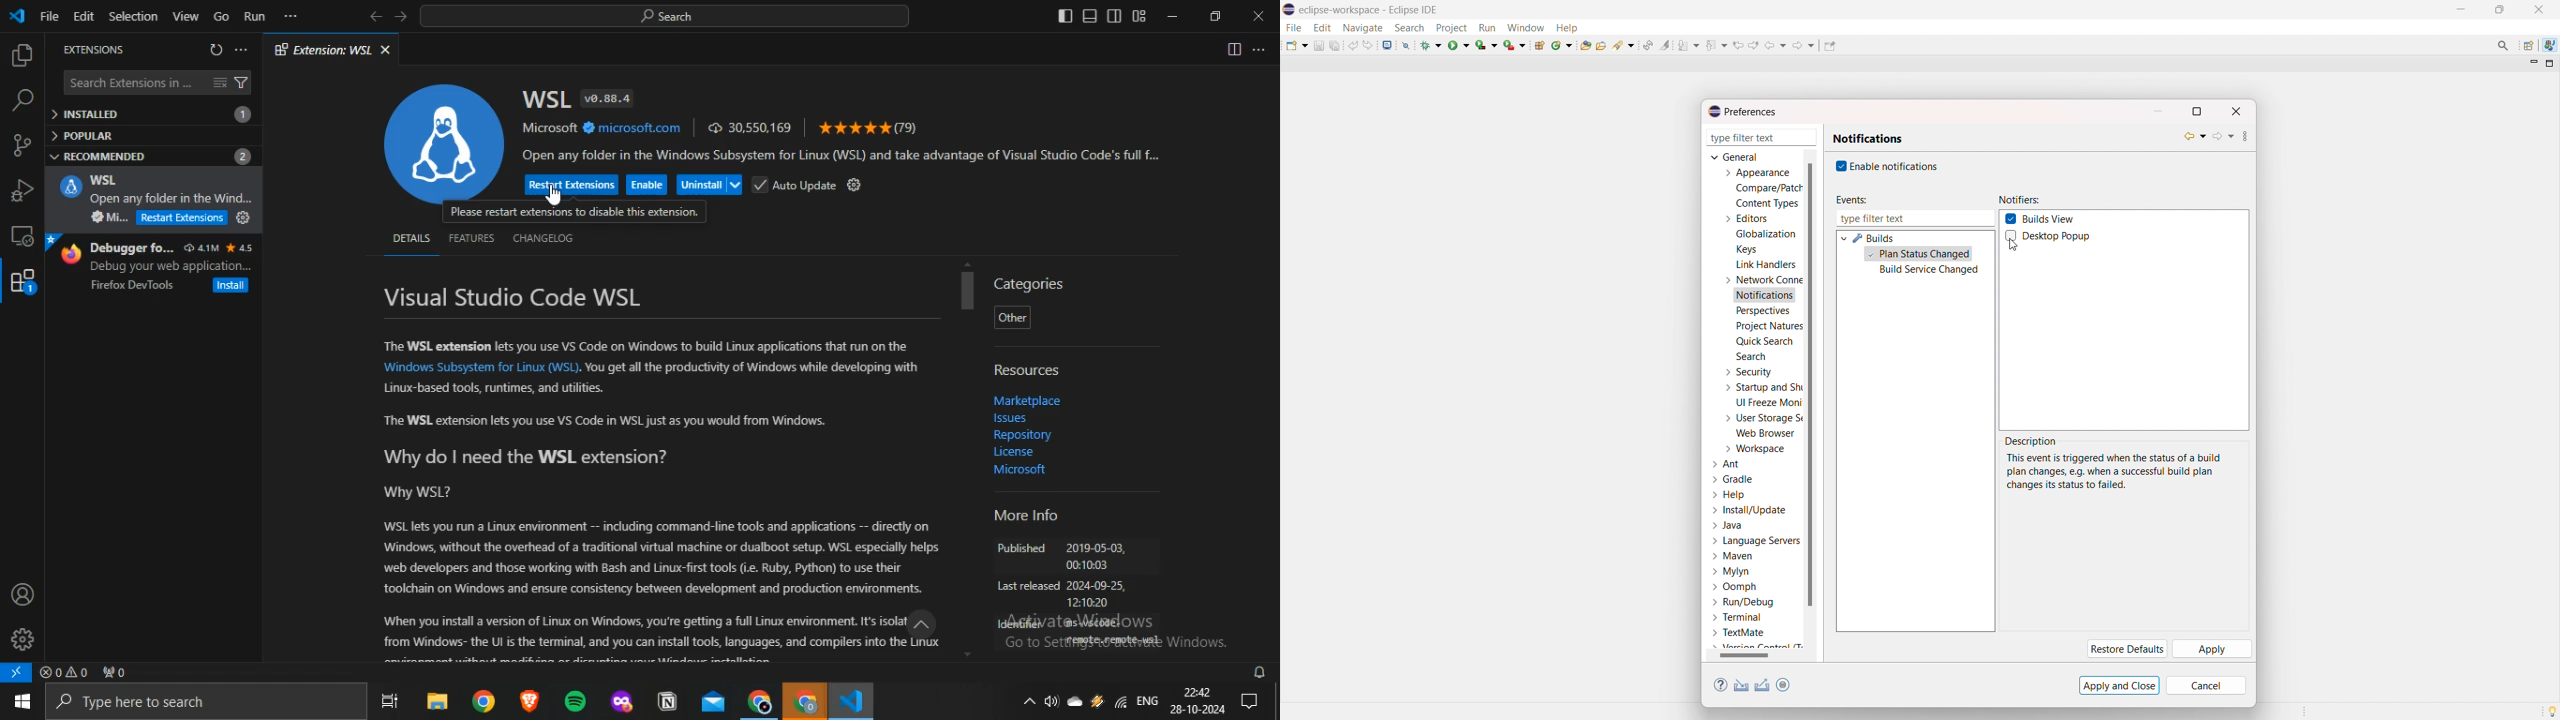  I want to click on Resources, so click(1029, 370).